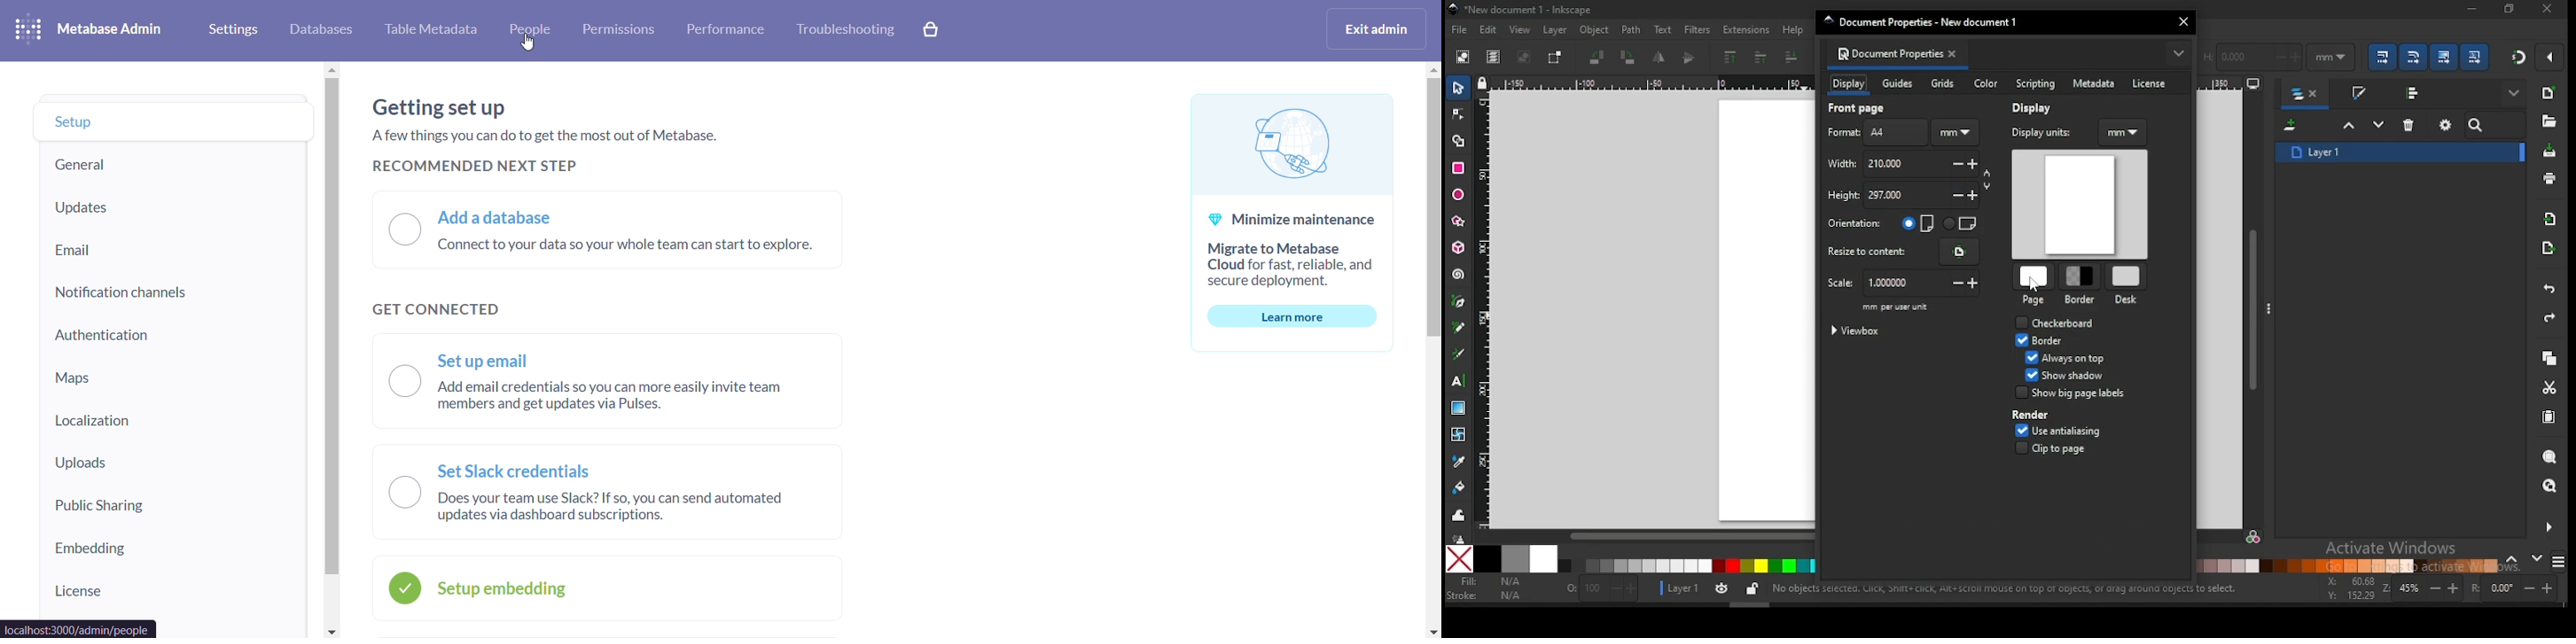  Describe the element at coordinates (933, 31) in the screenshot. I see `explore paid features` at that location.